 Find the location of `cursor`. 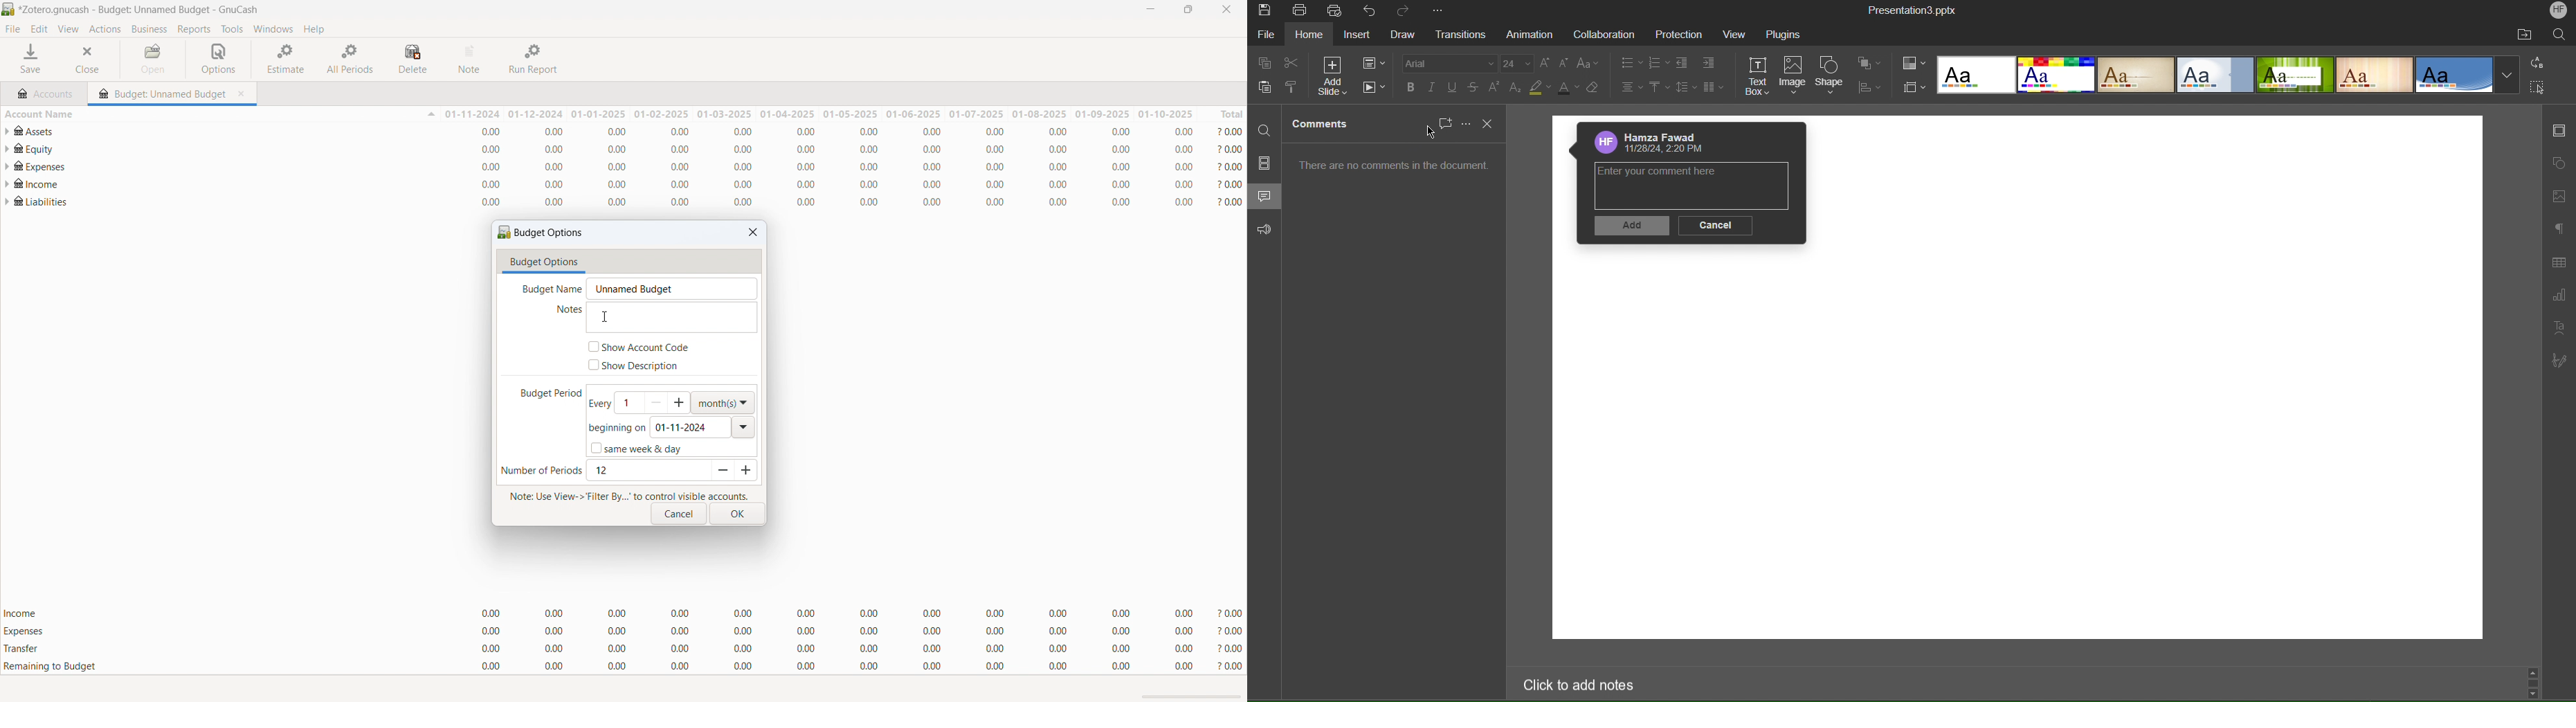

cursor is located at coordinates (604, 317).